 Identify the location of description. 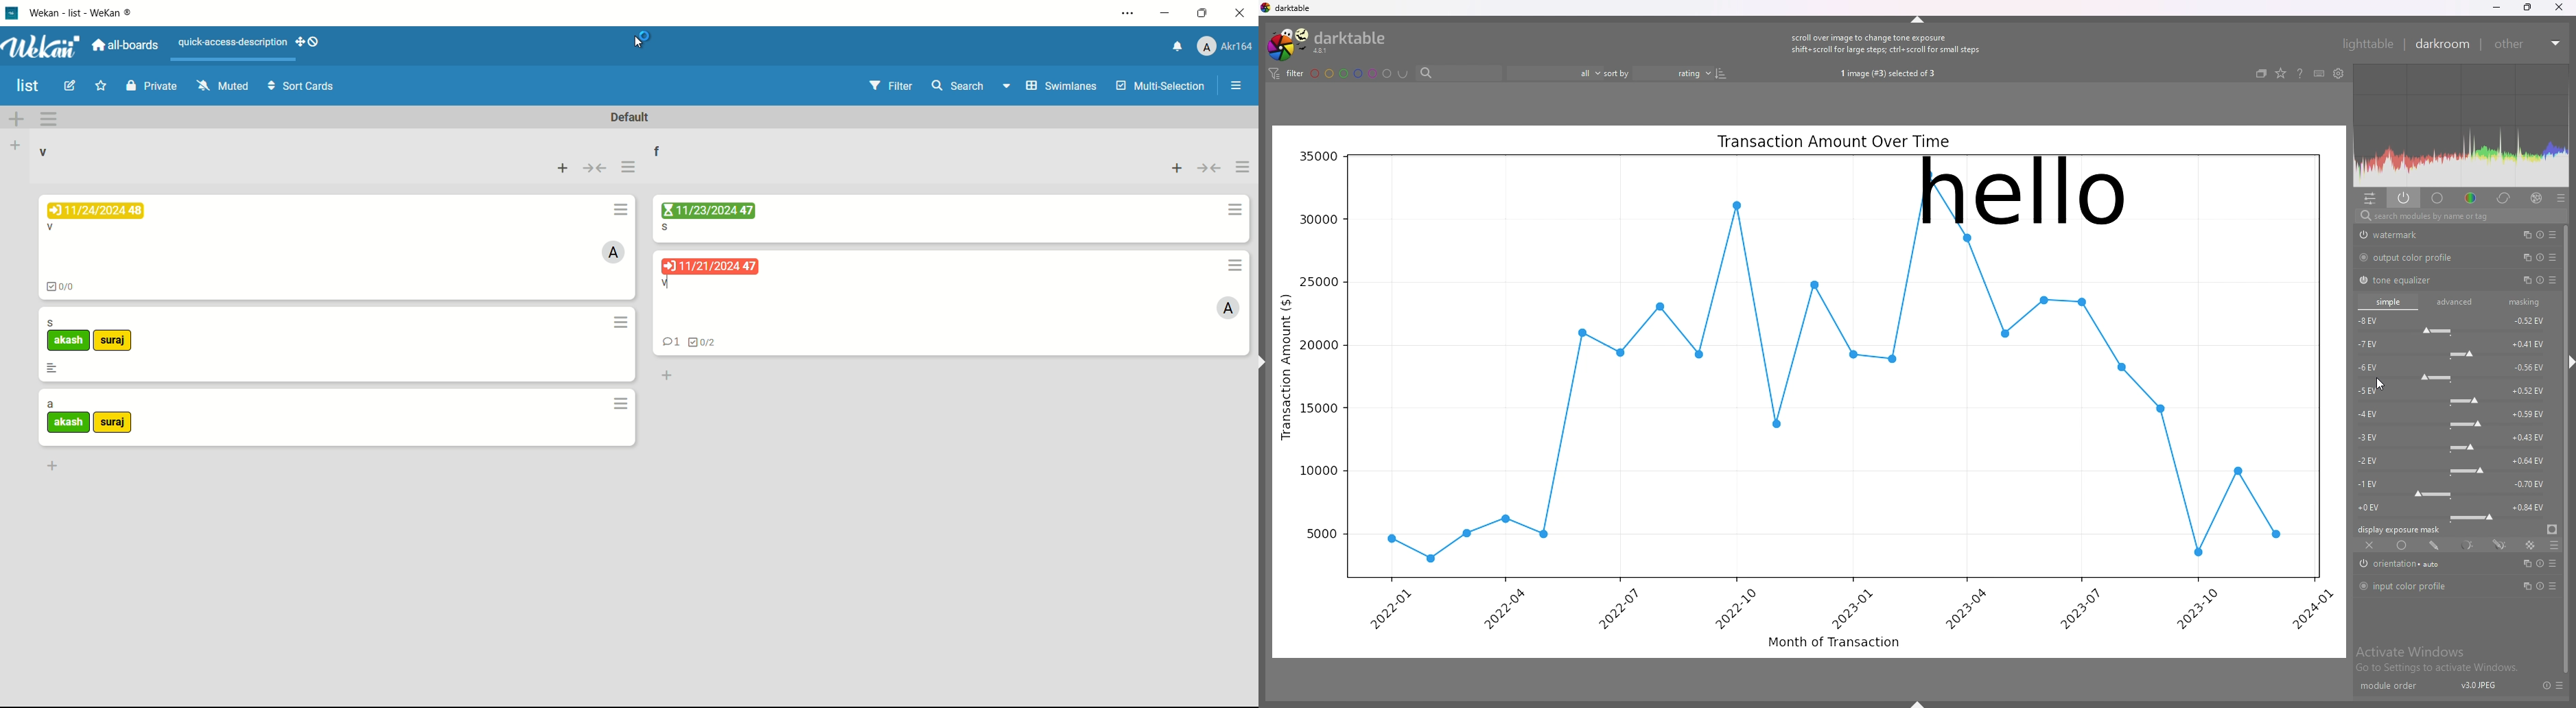
(52, 368).